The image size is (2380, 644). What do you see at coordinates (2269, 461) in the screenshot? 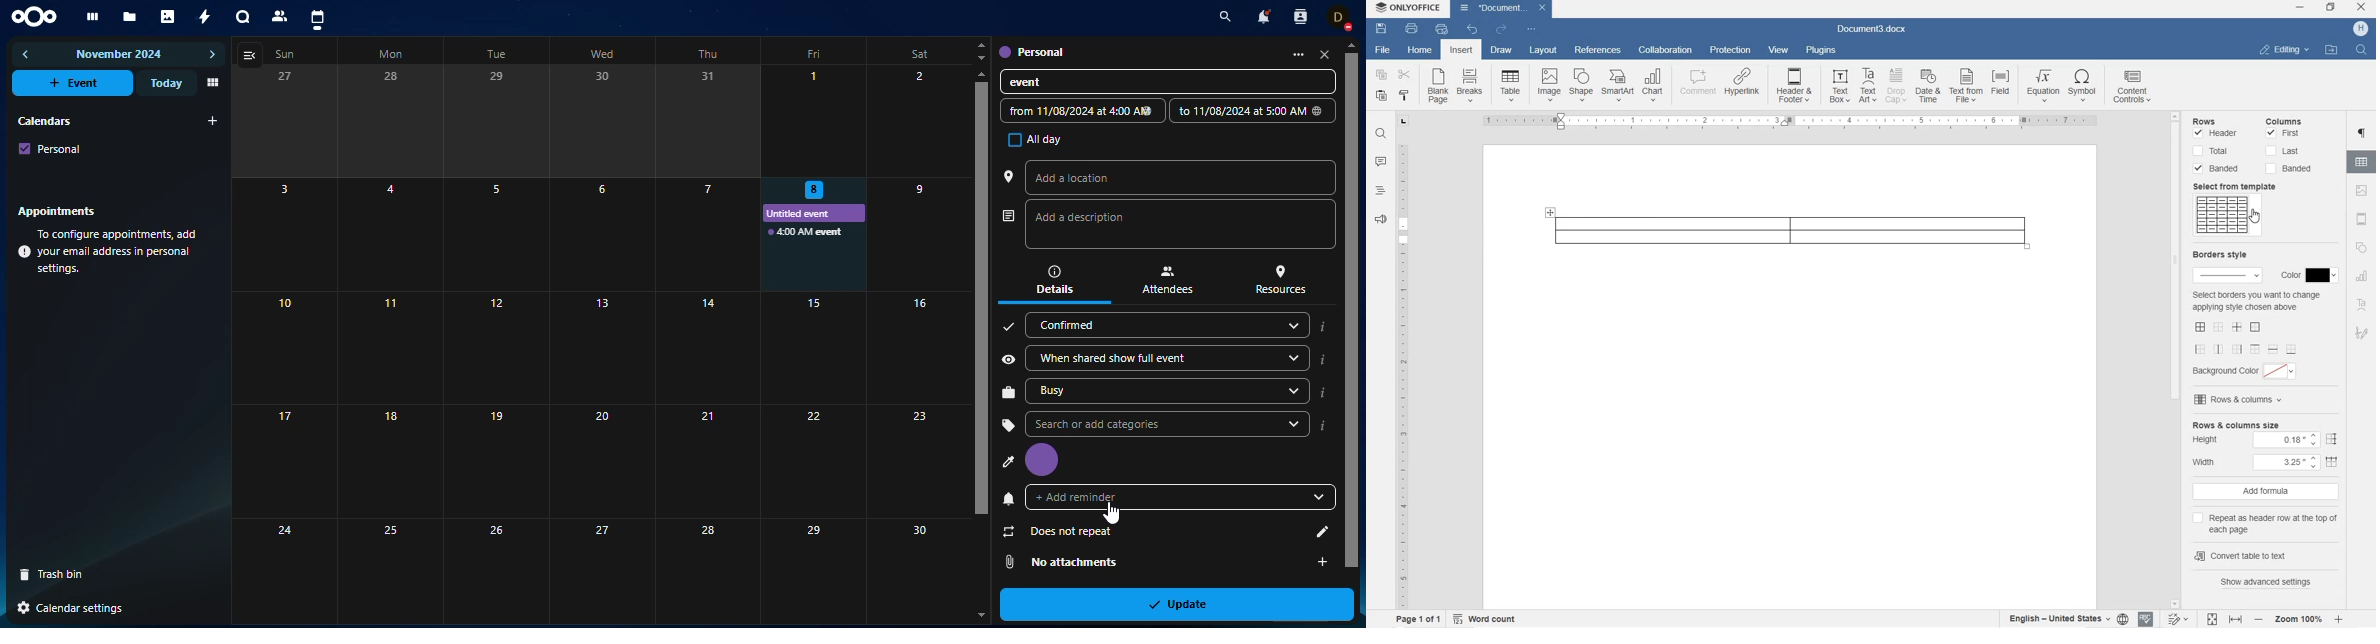
I see `Width` at bounding box center [2269, 461].